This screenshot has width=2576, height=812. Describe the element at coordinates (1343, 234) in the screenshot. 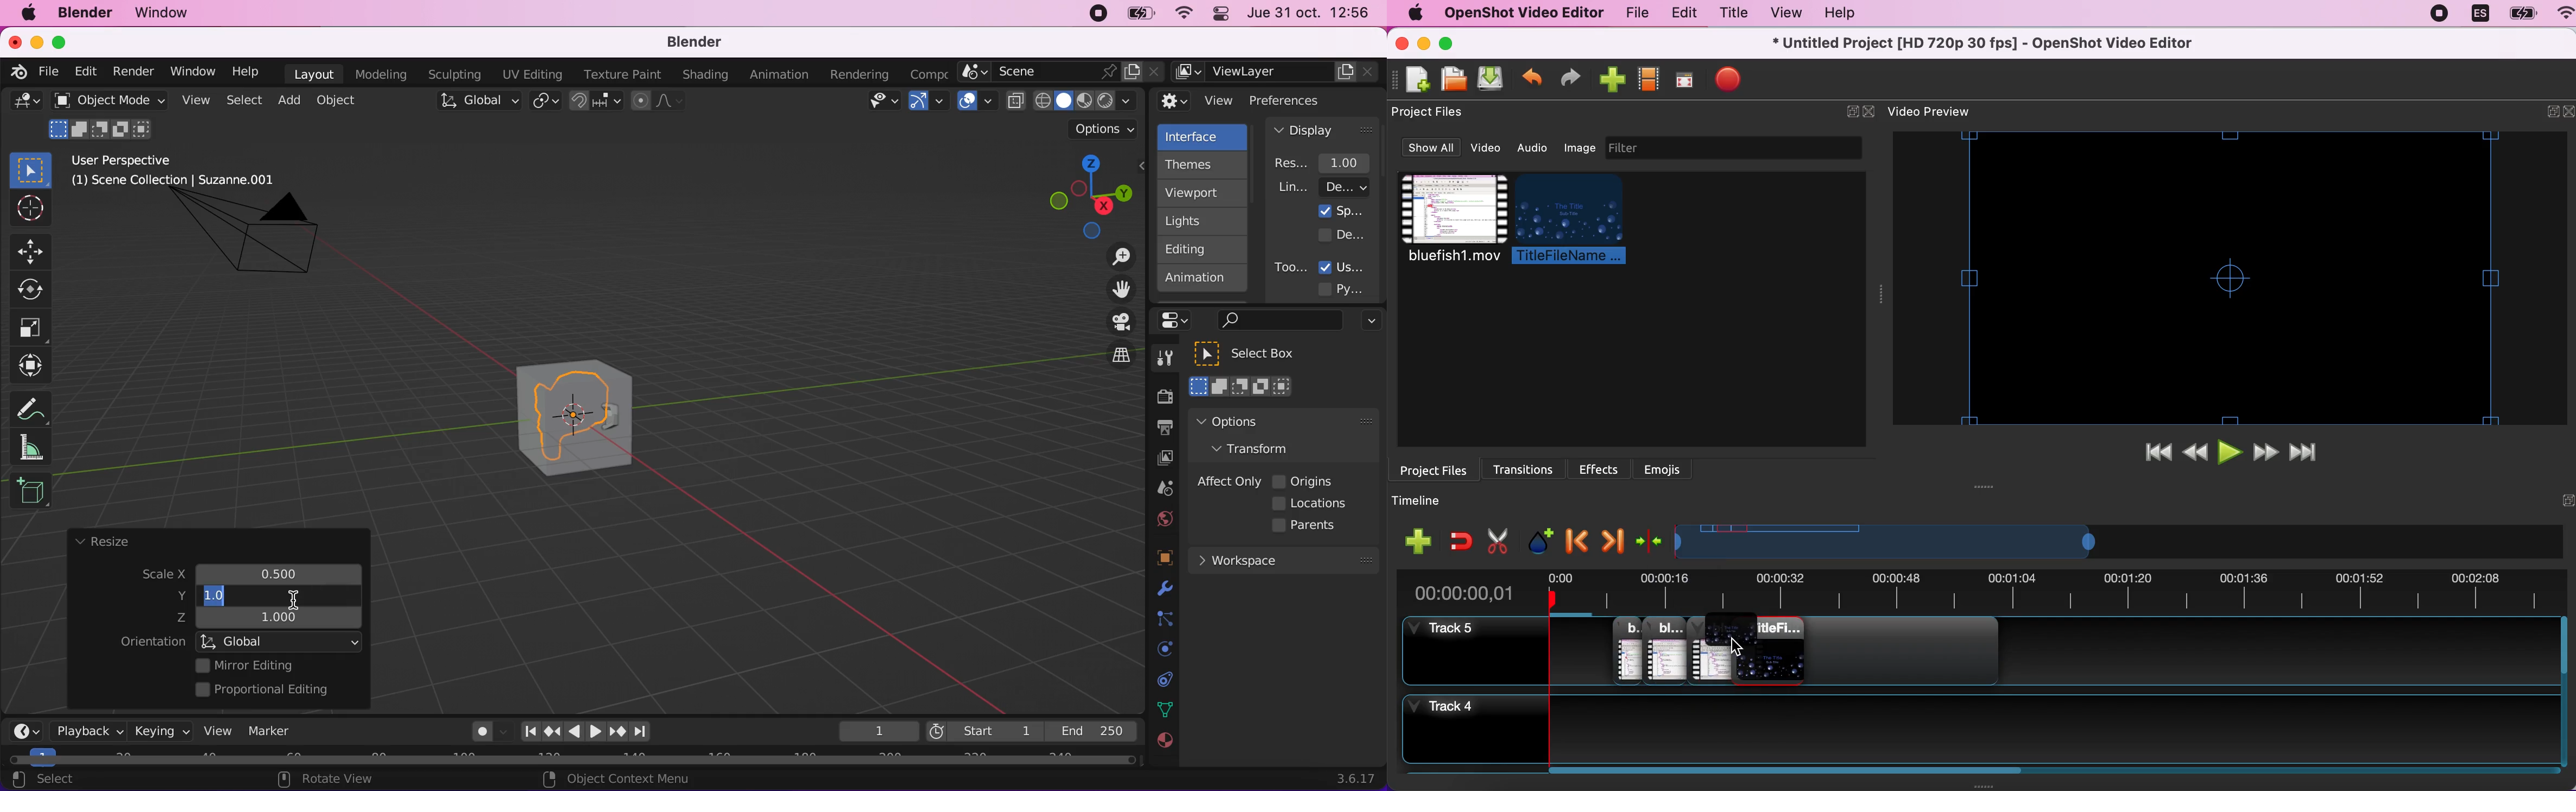

I see `developer extras` at that location.